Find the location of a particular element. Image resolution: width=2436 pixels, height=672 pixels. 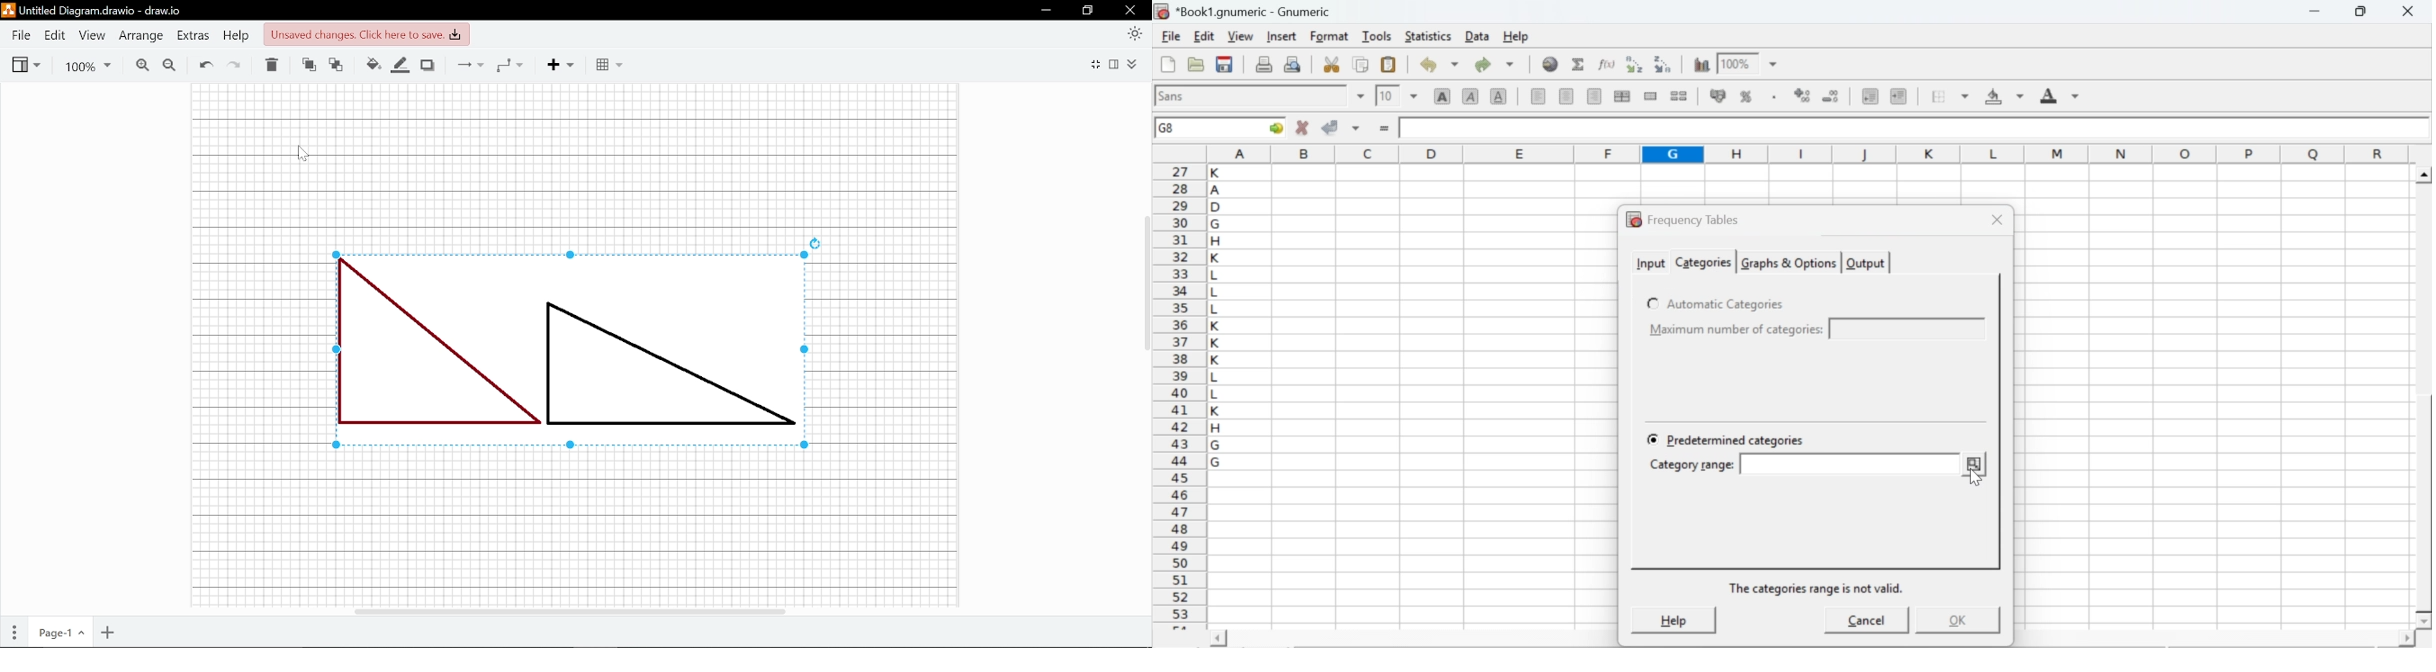

font is located at coordinates (1174, 95).